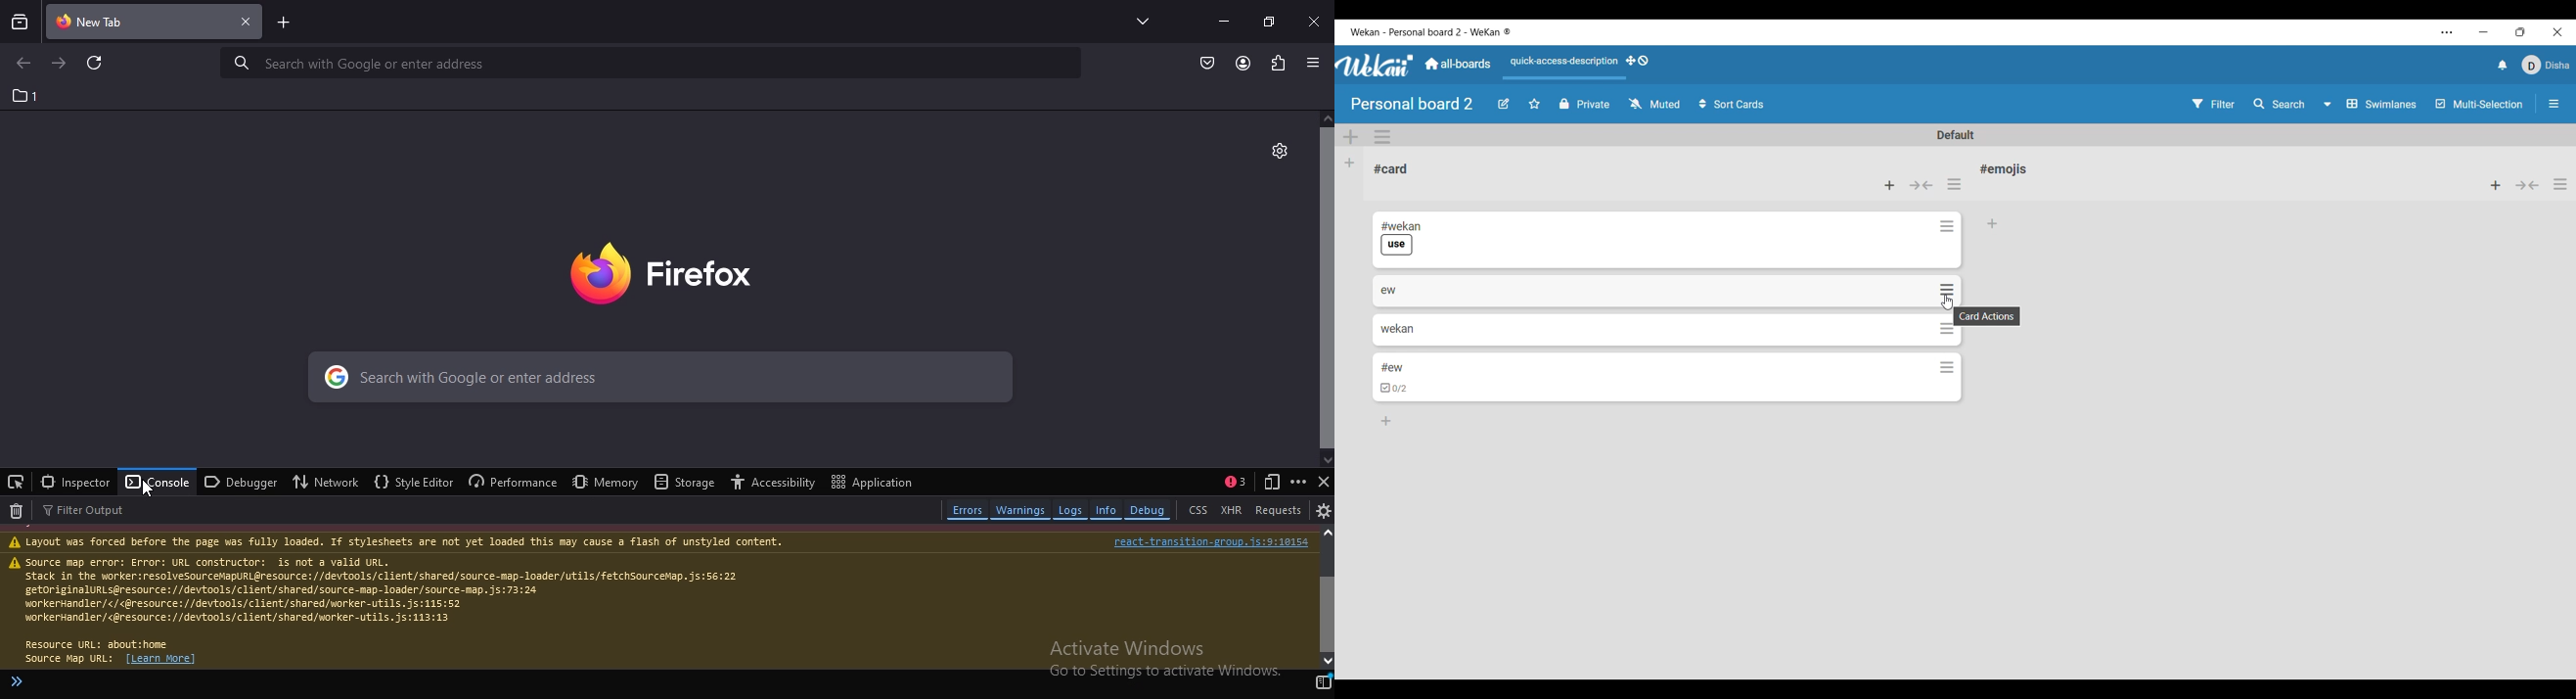 The image size is (2576, 700). Describe the element at coordinates (1138, 21) in the screenshot. I see `list all tabs` at that location.